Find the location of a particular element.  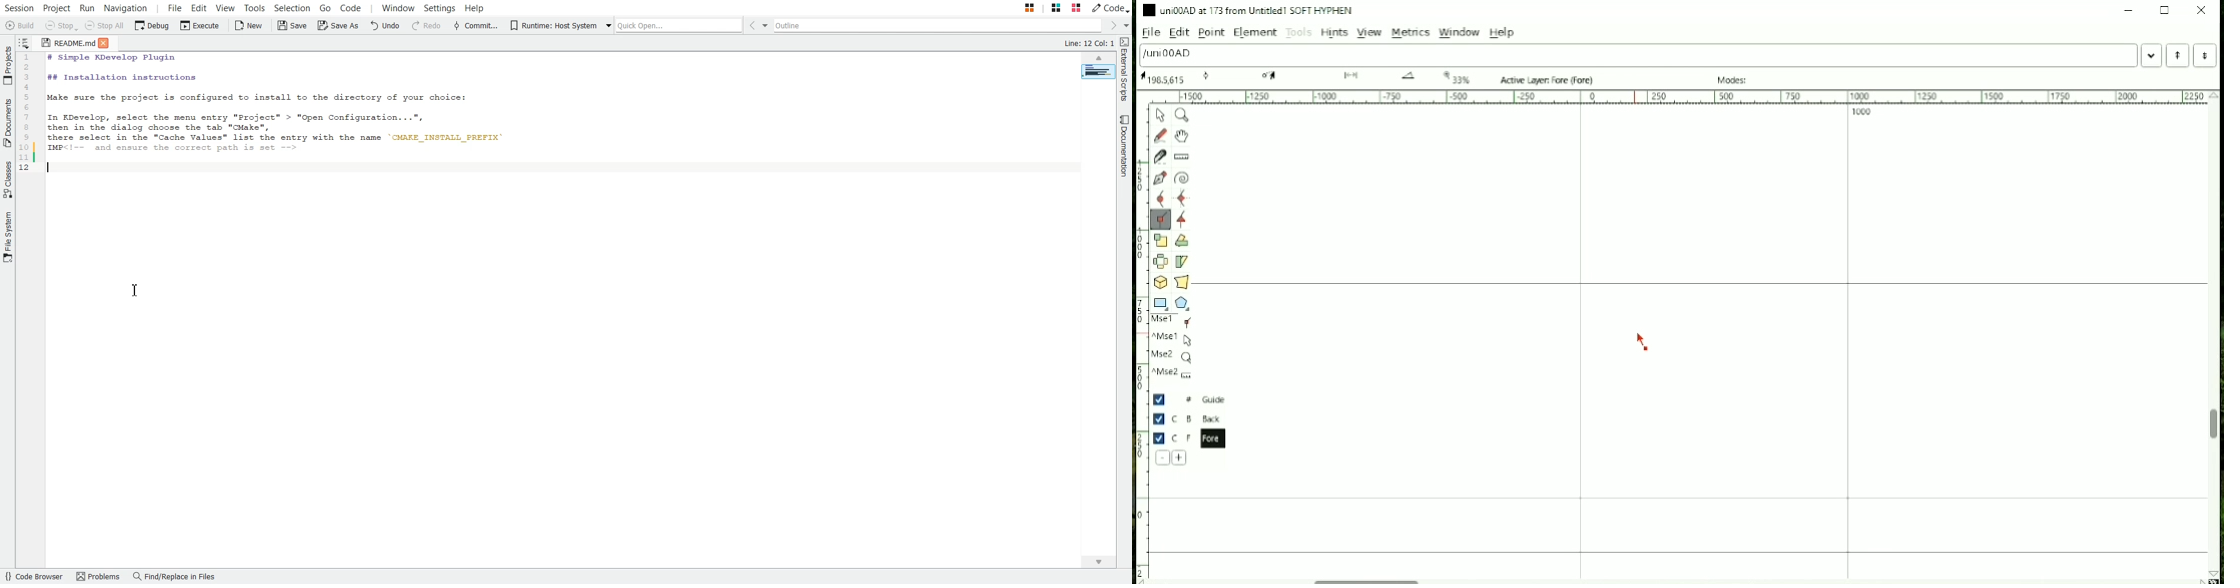

Skew the selection is located at coordinates (1181, 262).